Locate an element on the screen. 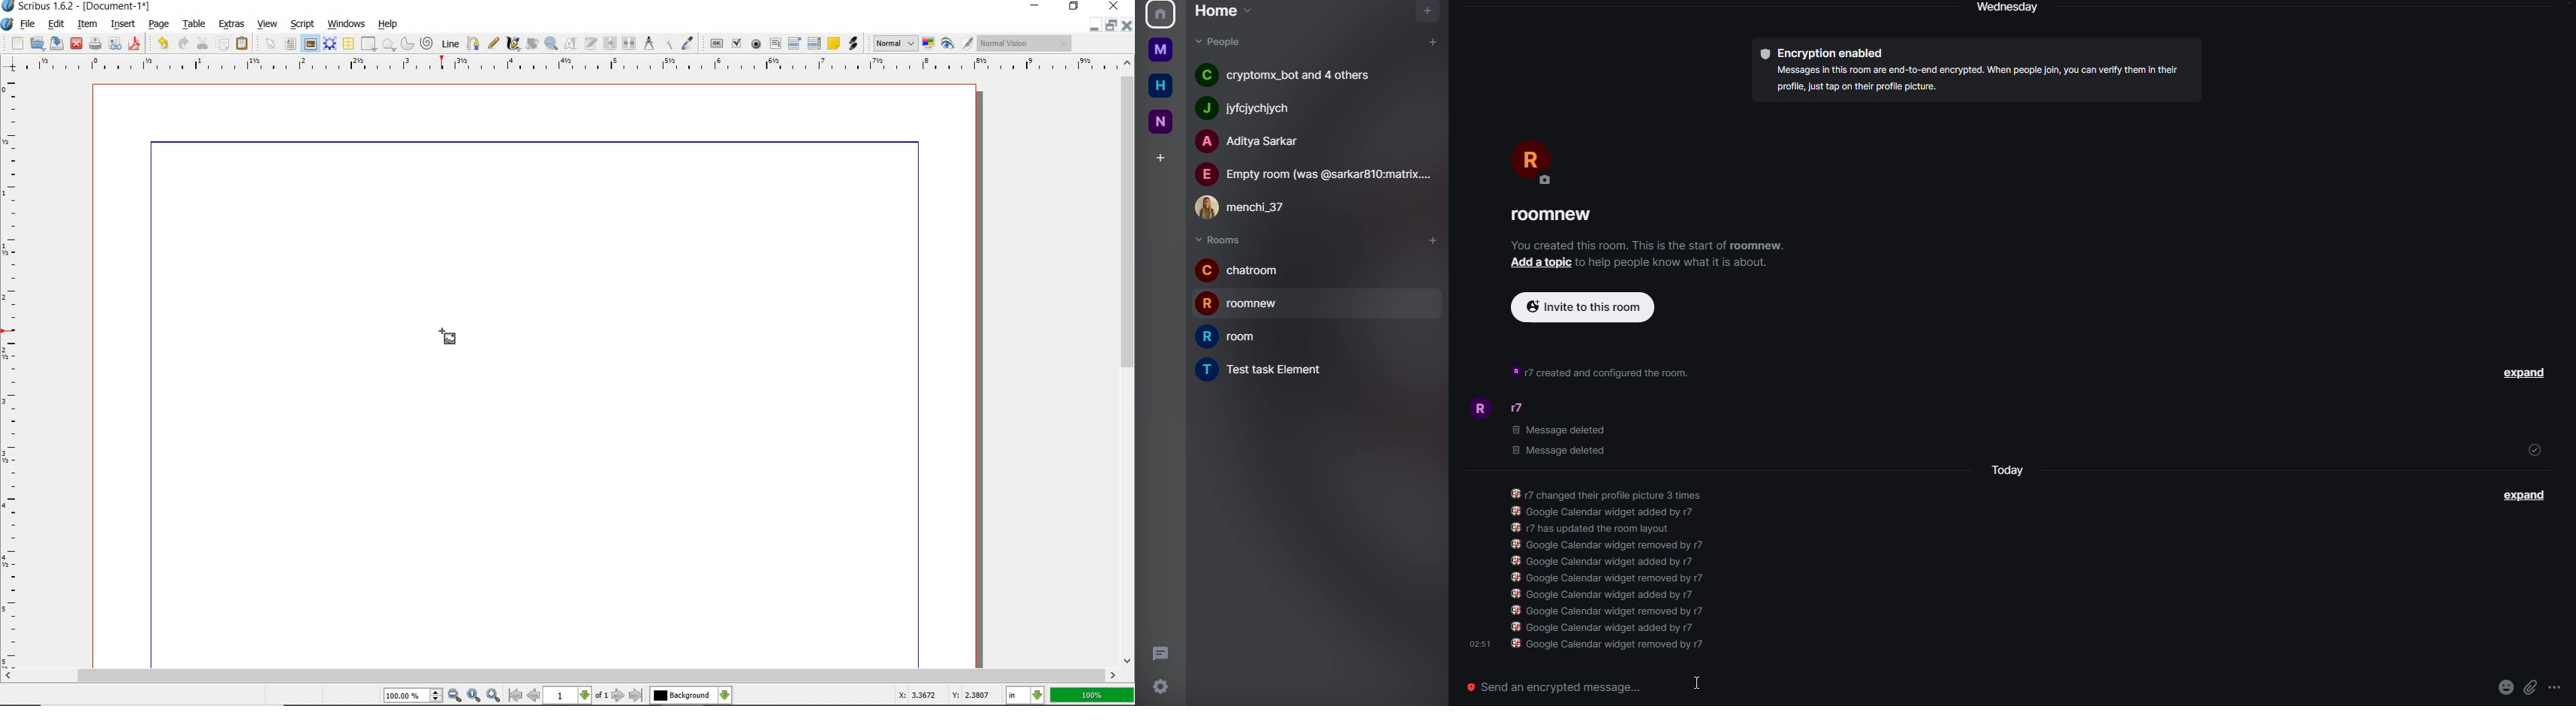 Image resolution: width=2576 pixels, height=728 pixels. threads is located at coordinates (1160, 654).